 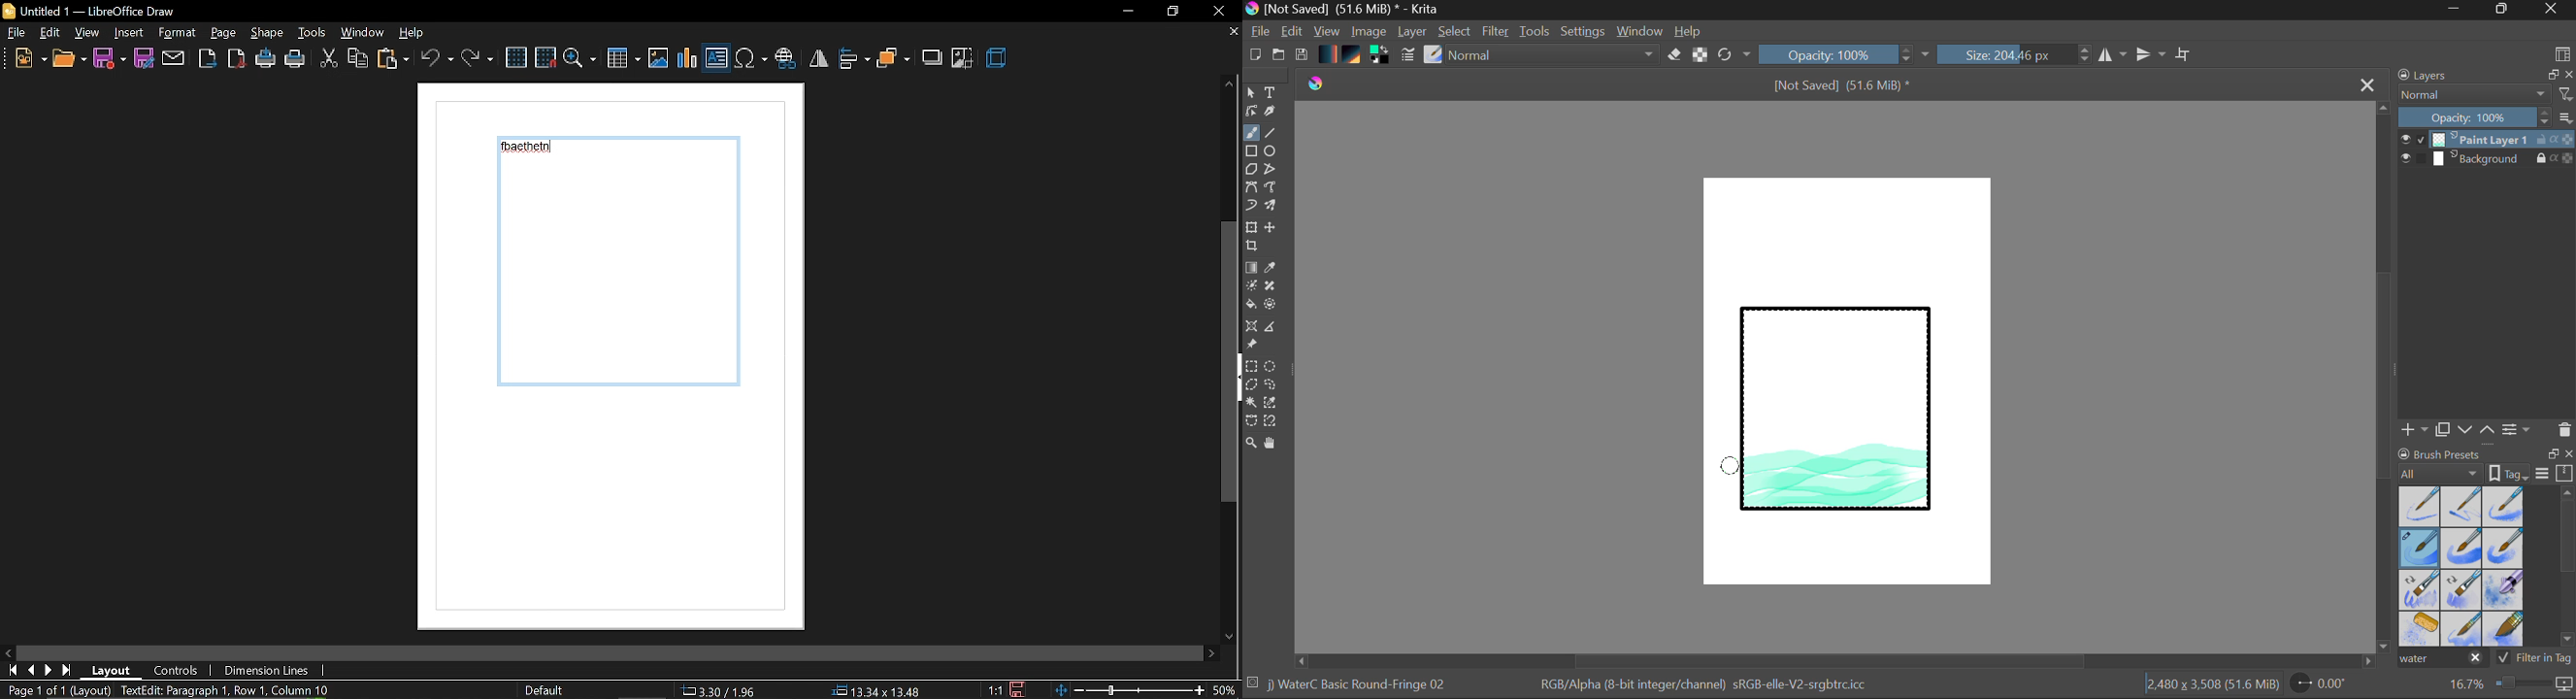 I want to click on Brush Selected, so click(x=2421, y=549).